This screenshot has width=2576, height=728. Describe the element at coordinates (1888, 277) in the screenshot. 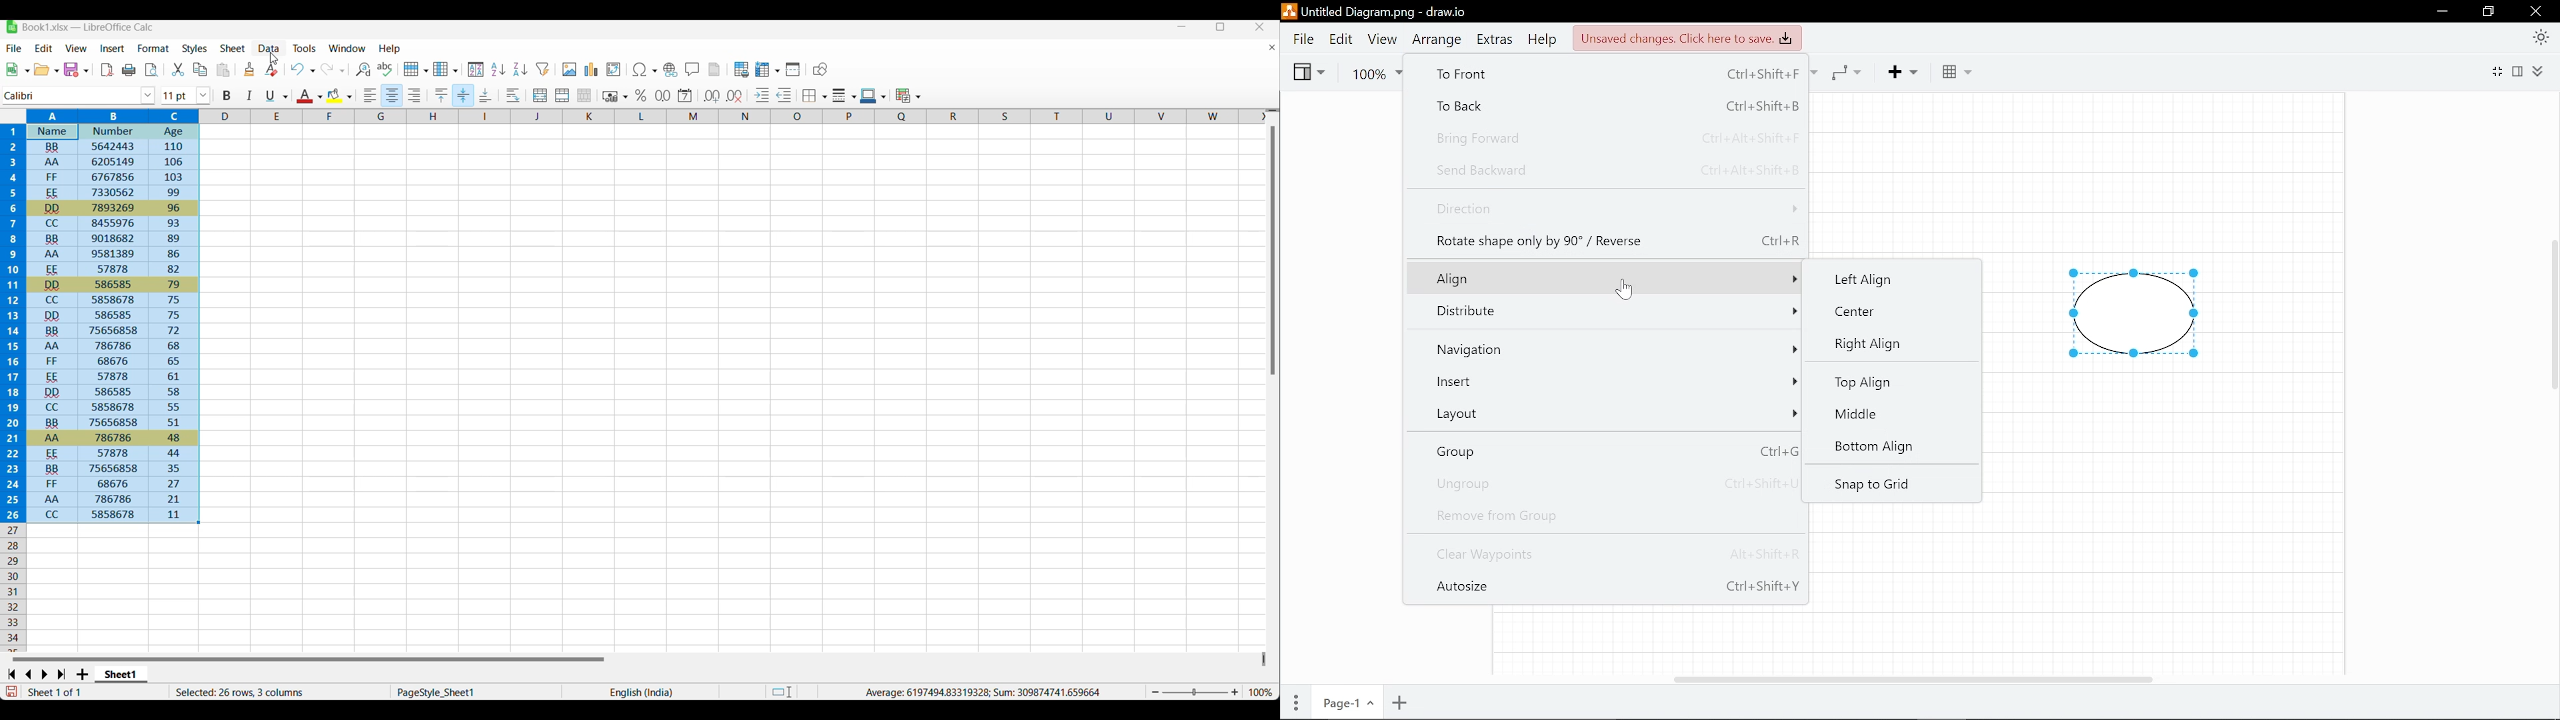

I see `Left align` at that location.